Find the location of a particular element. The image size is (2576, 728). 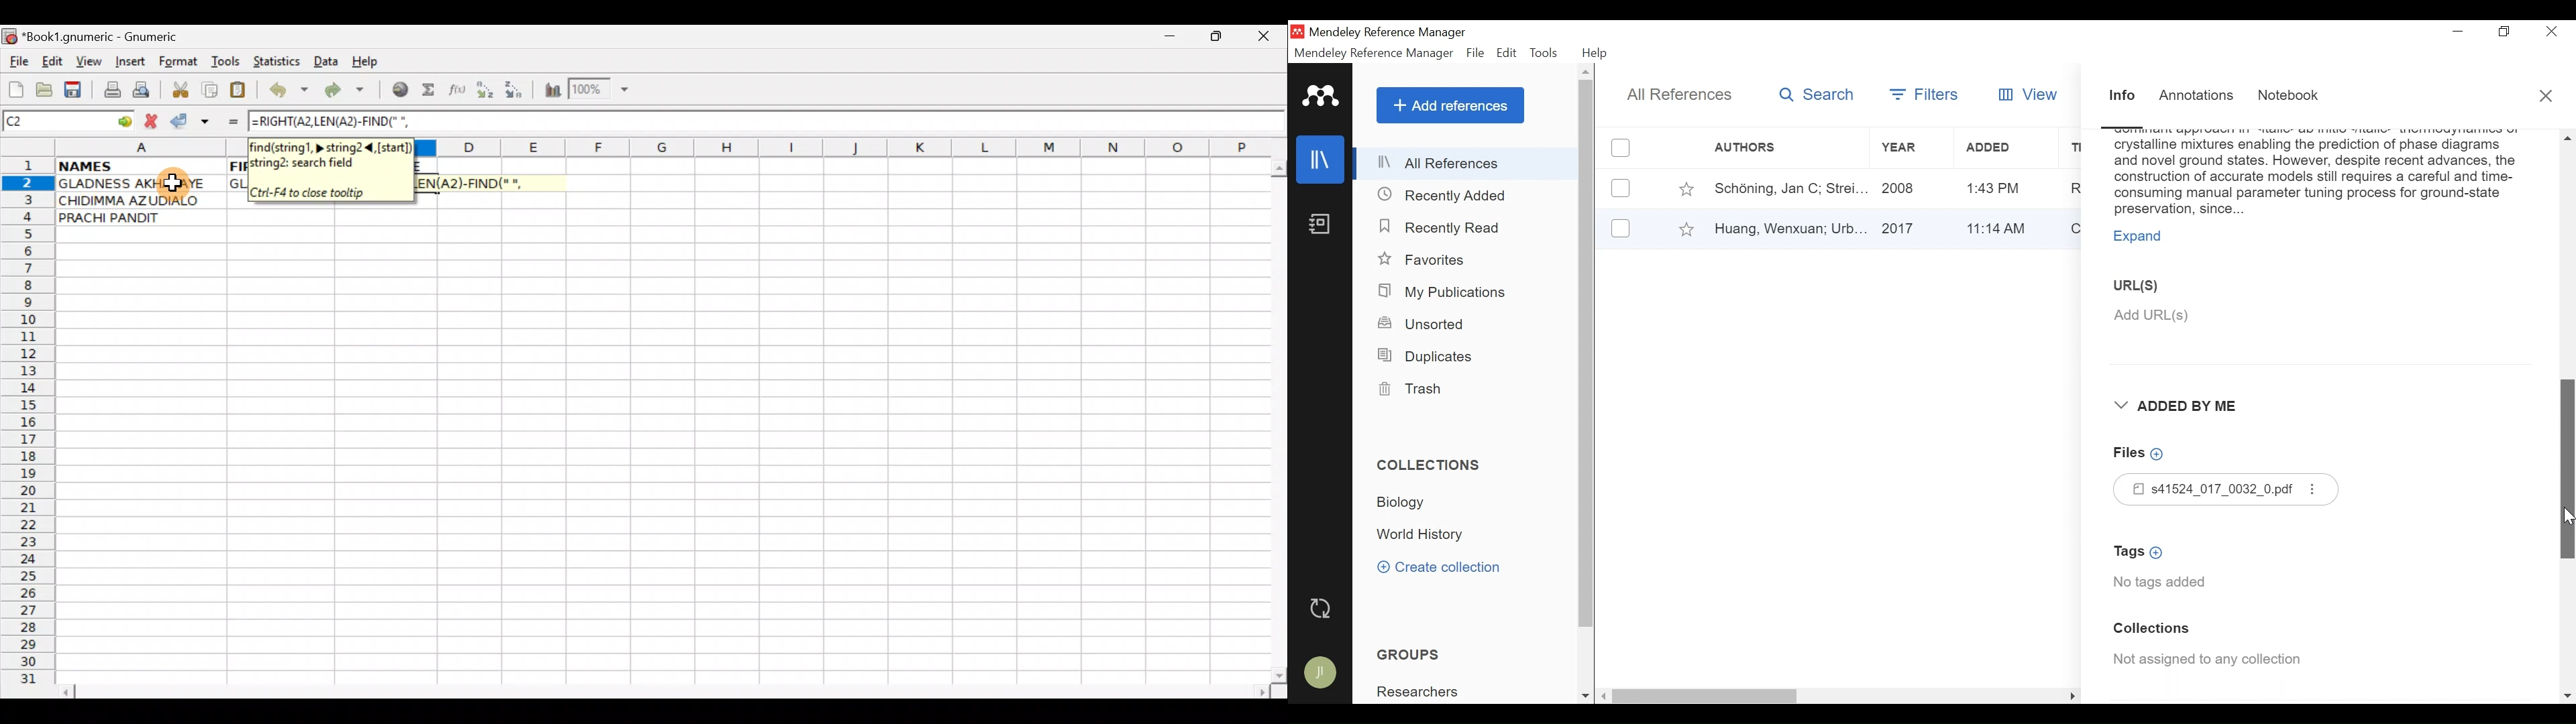

Scroll down is located at coordinates (2568, 697).